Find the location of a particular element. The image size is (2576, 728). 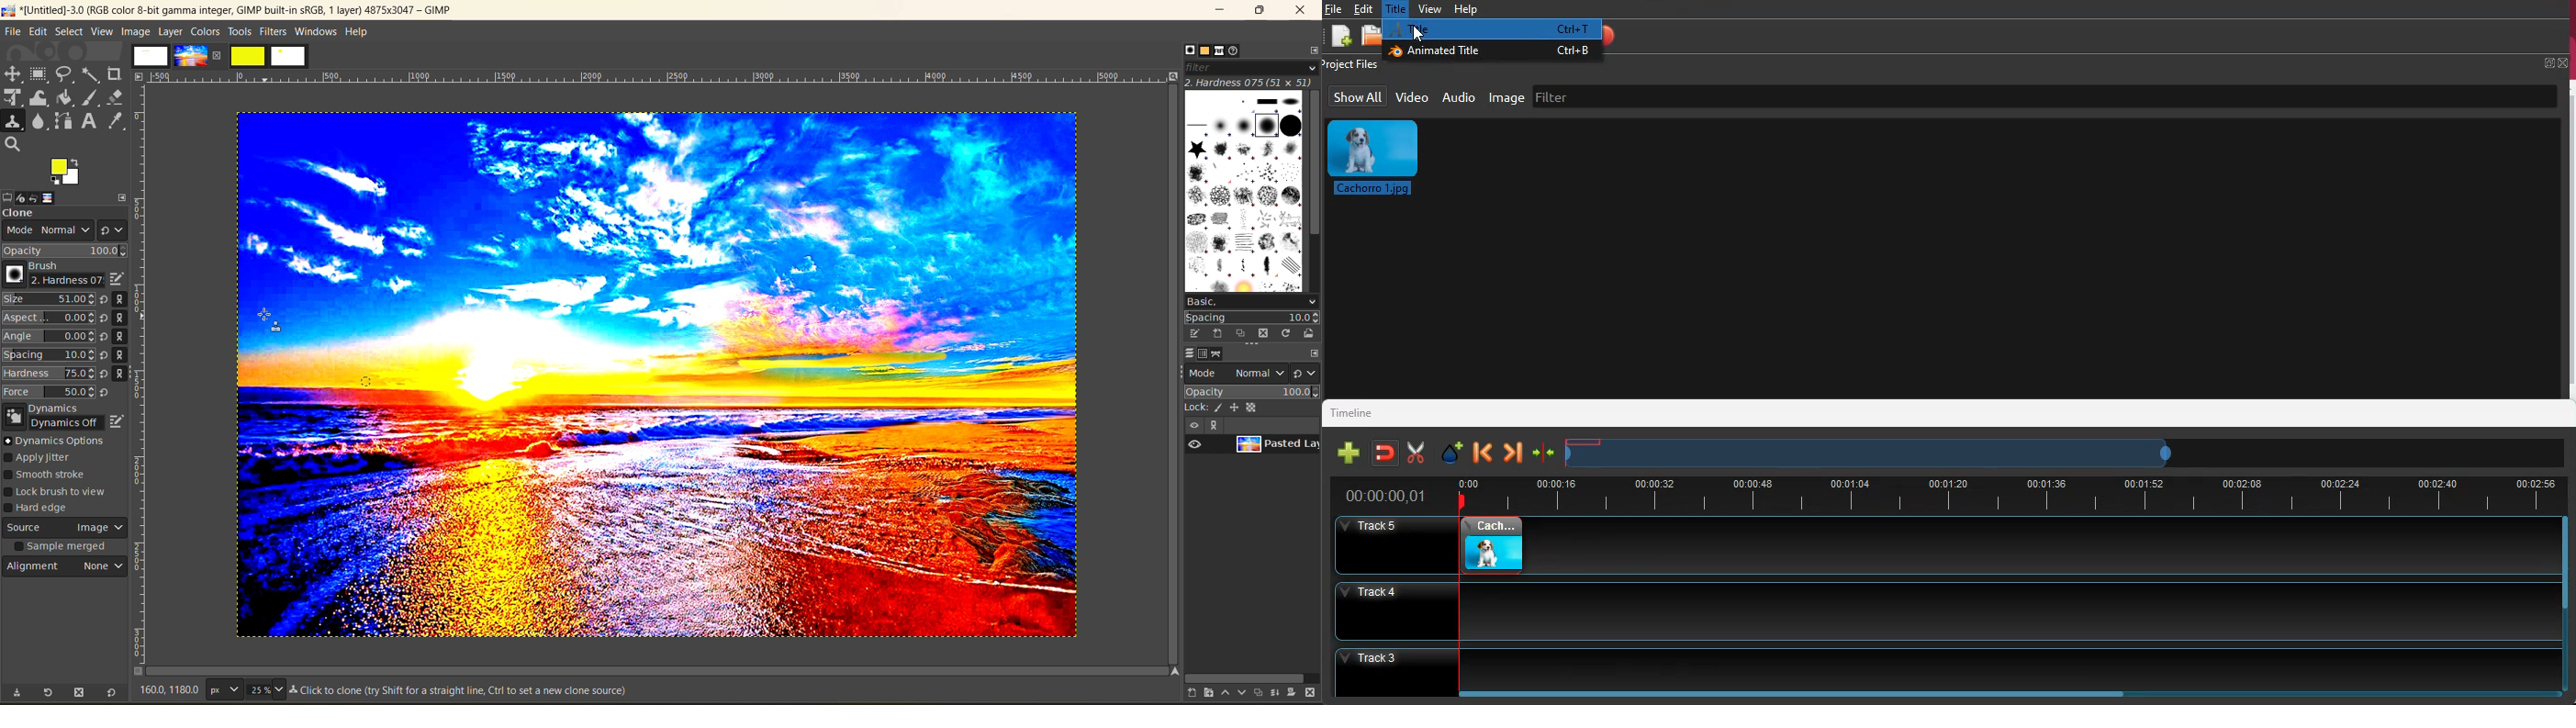

cursor is located at coordinates (1418, 30).